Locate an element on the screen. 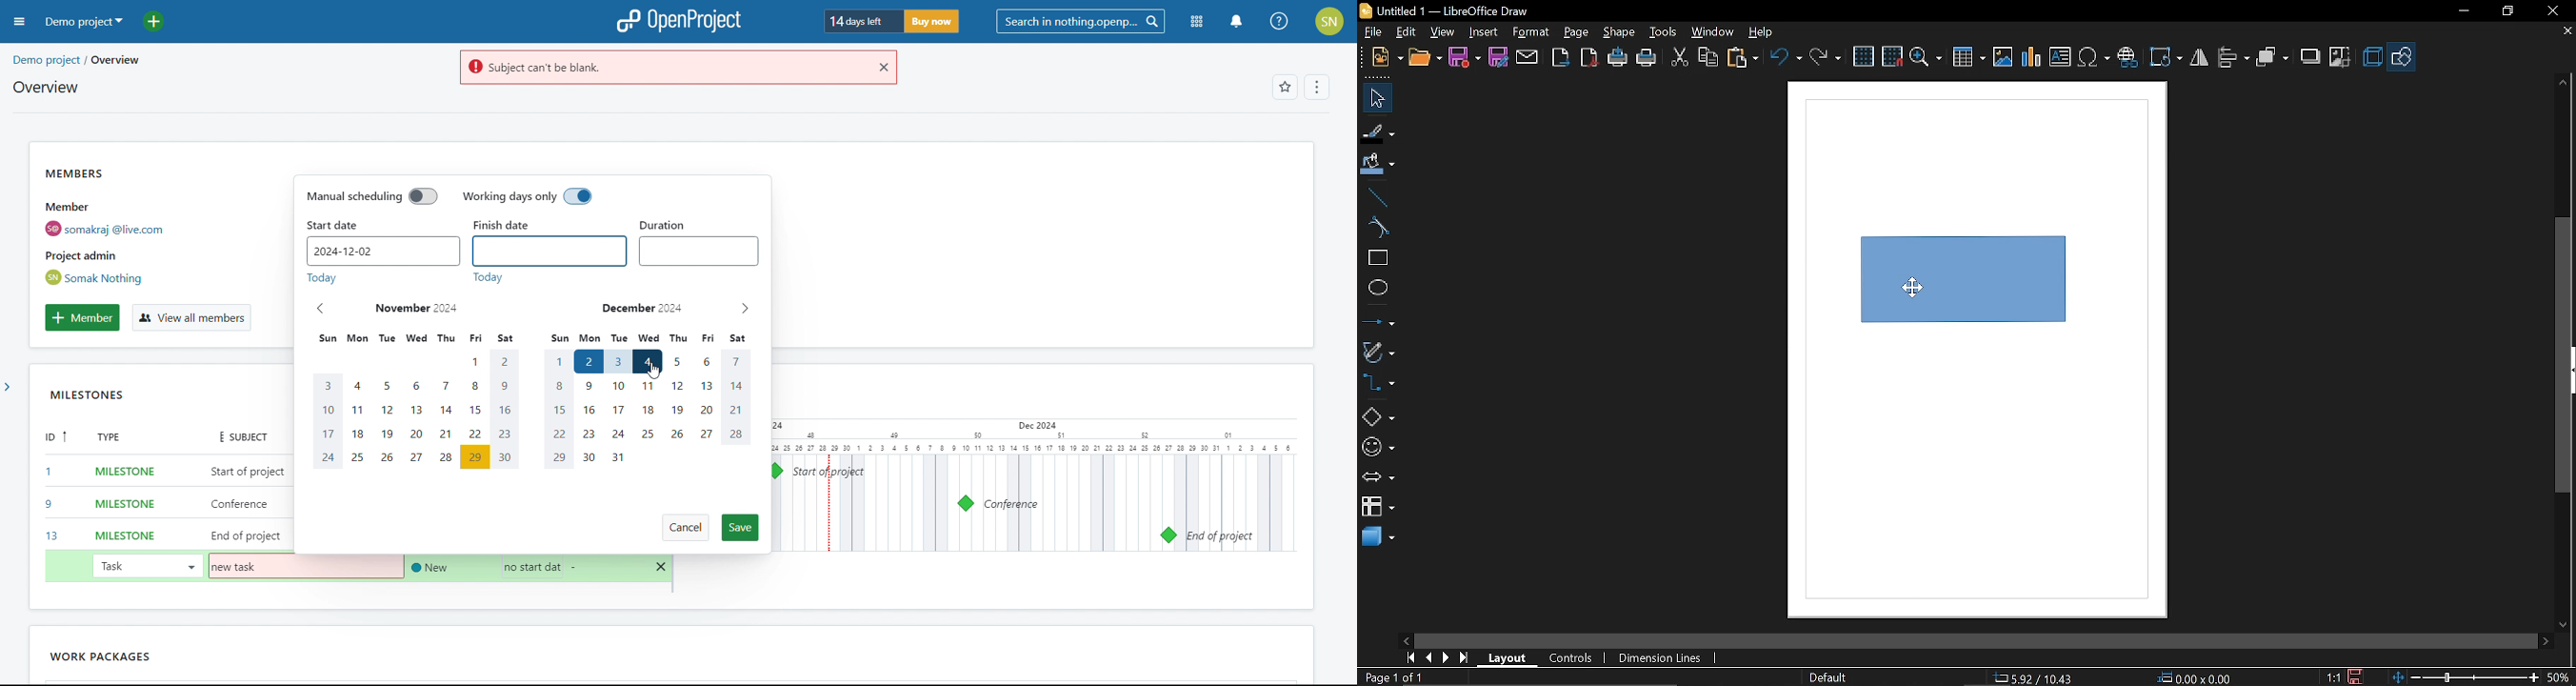 The width and height of the screenshot is (2576, 700). Move left is located at coordinates (1406, 640).